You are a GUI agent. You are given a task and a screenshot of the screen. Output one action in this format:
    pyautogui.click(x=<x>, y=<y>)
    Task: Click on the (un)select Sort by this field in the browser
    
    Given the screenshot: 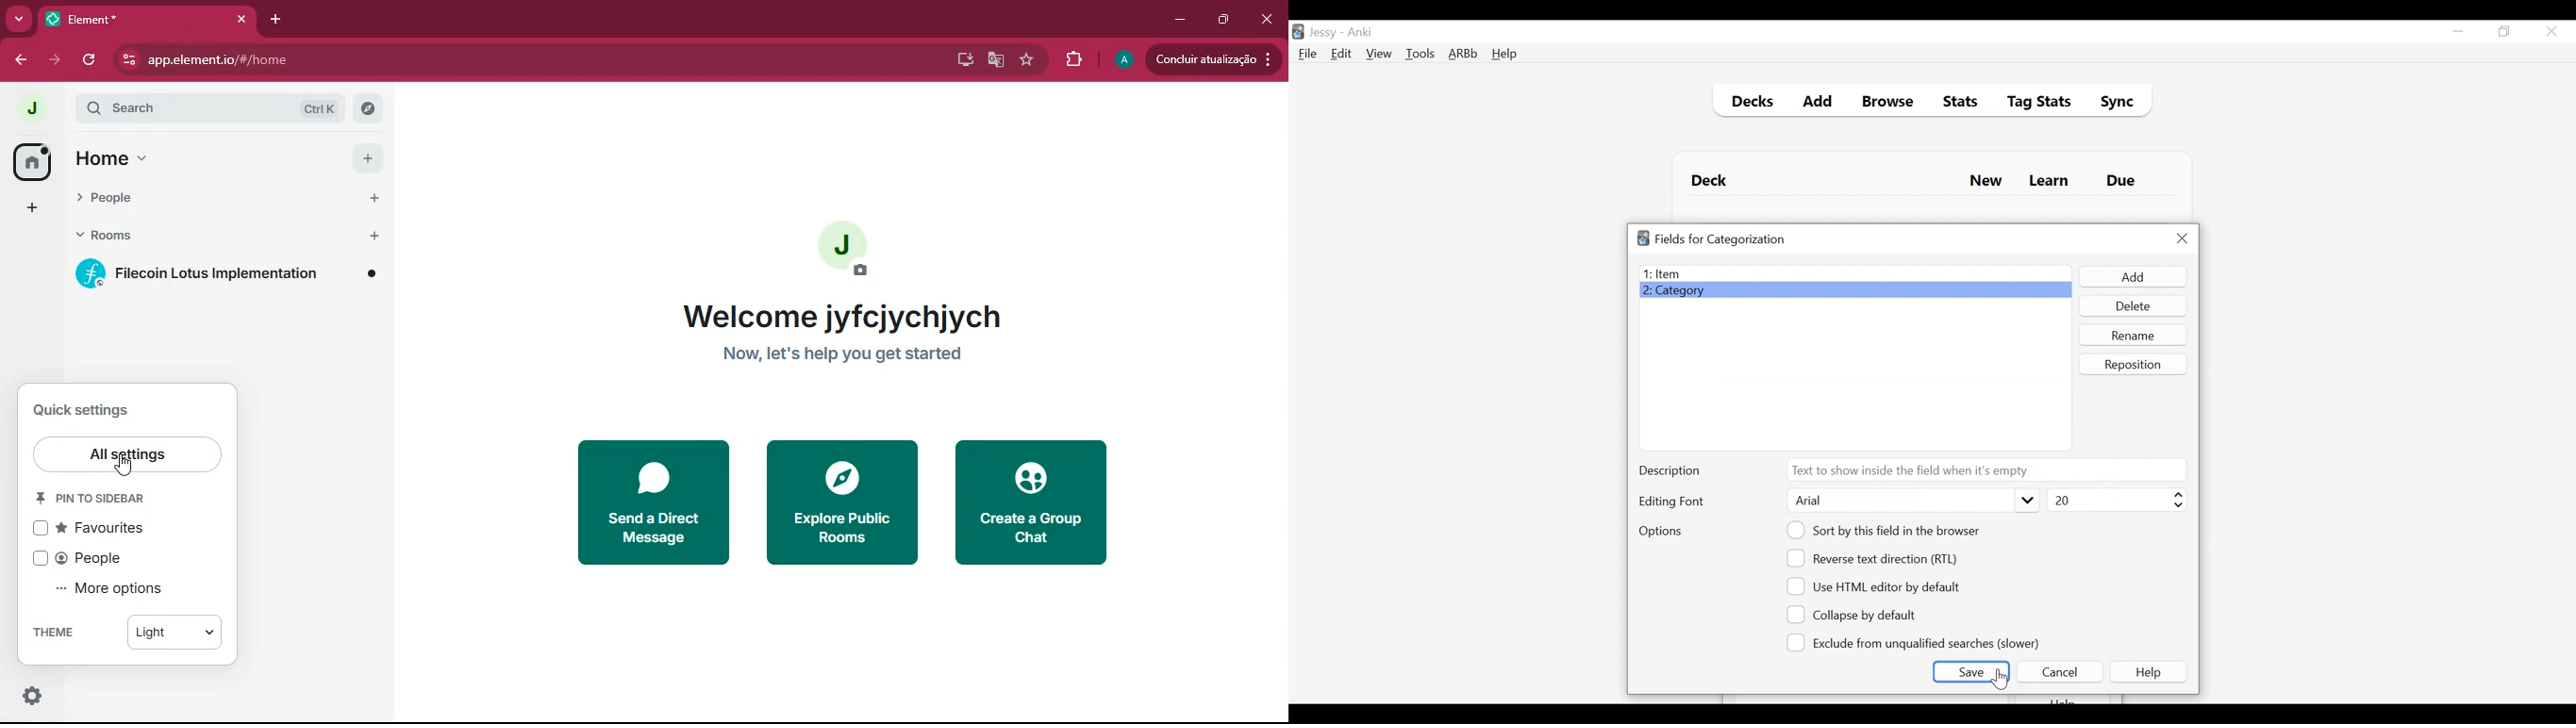 What is the action you would take?
    pyautogui.click(x=1885, y=530)
    